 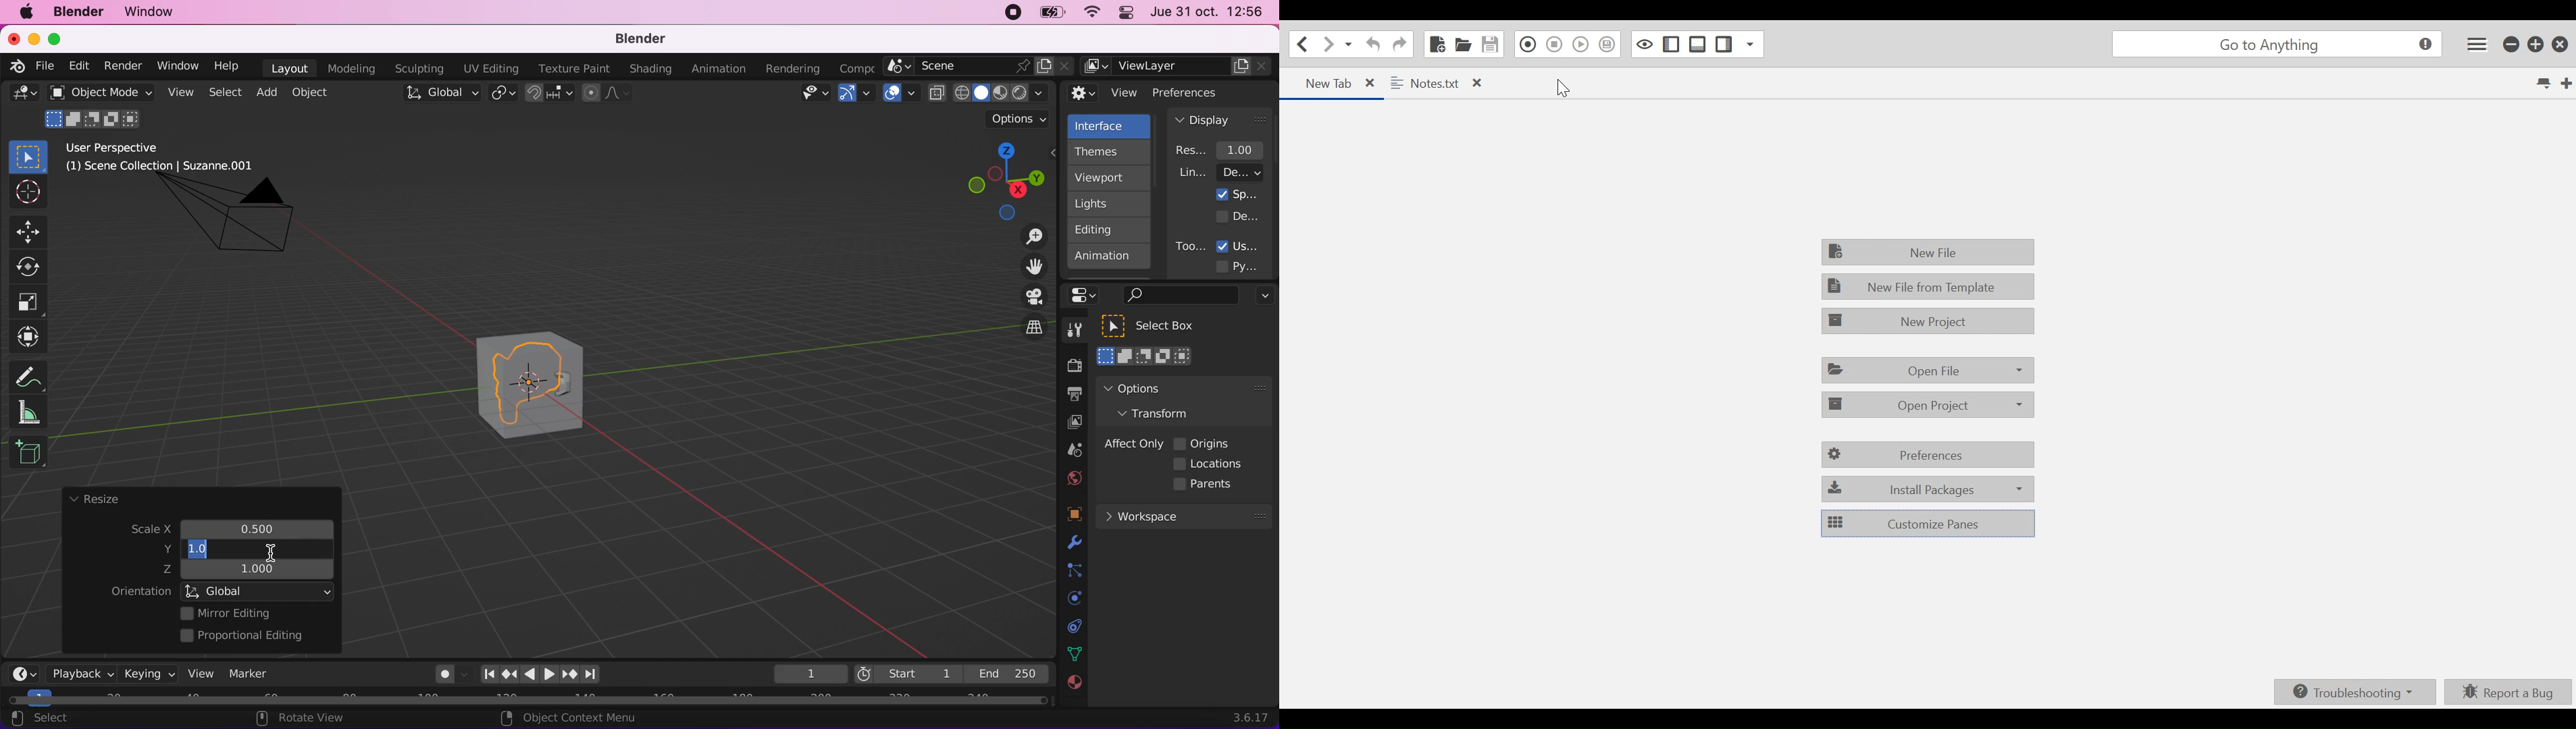 What do you see at coordinates (147, 674) in the screenshot?
I see `keying` at bounding box center [147, 674].